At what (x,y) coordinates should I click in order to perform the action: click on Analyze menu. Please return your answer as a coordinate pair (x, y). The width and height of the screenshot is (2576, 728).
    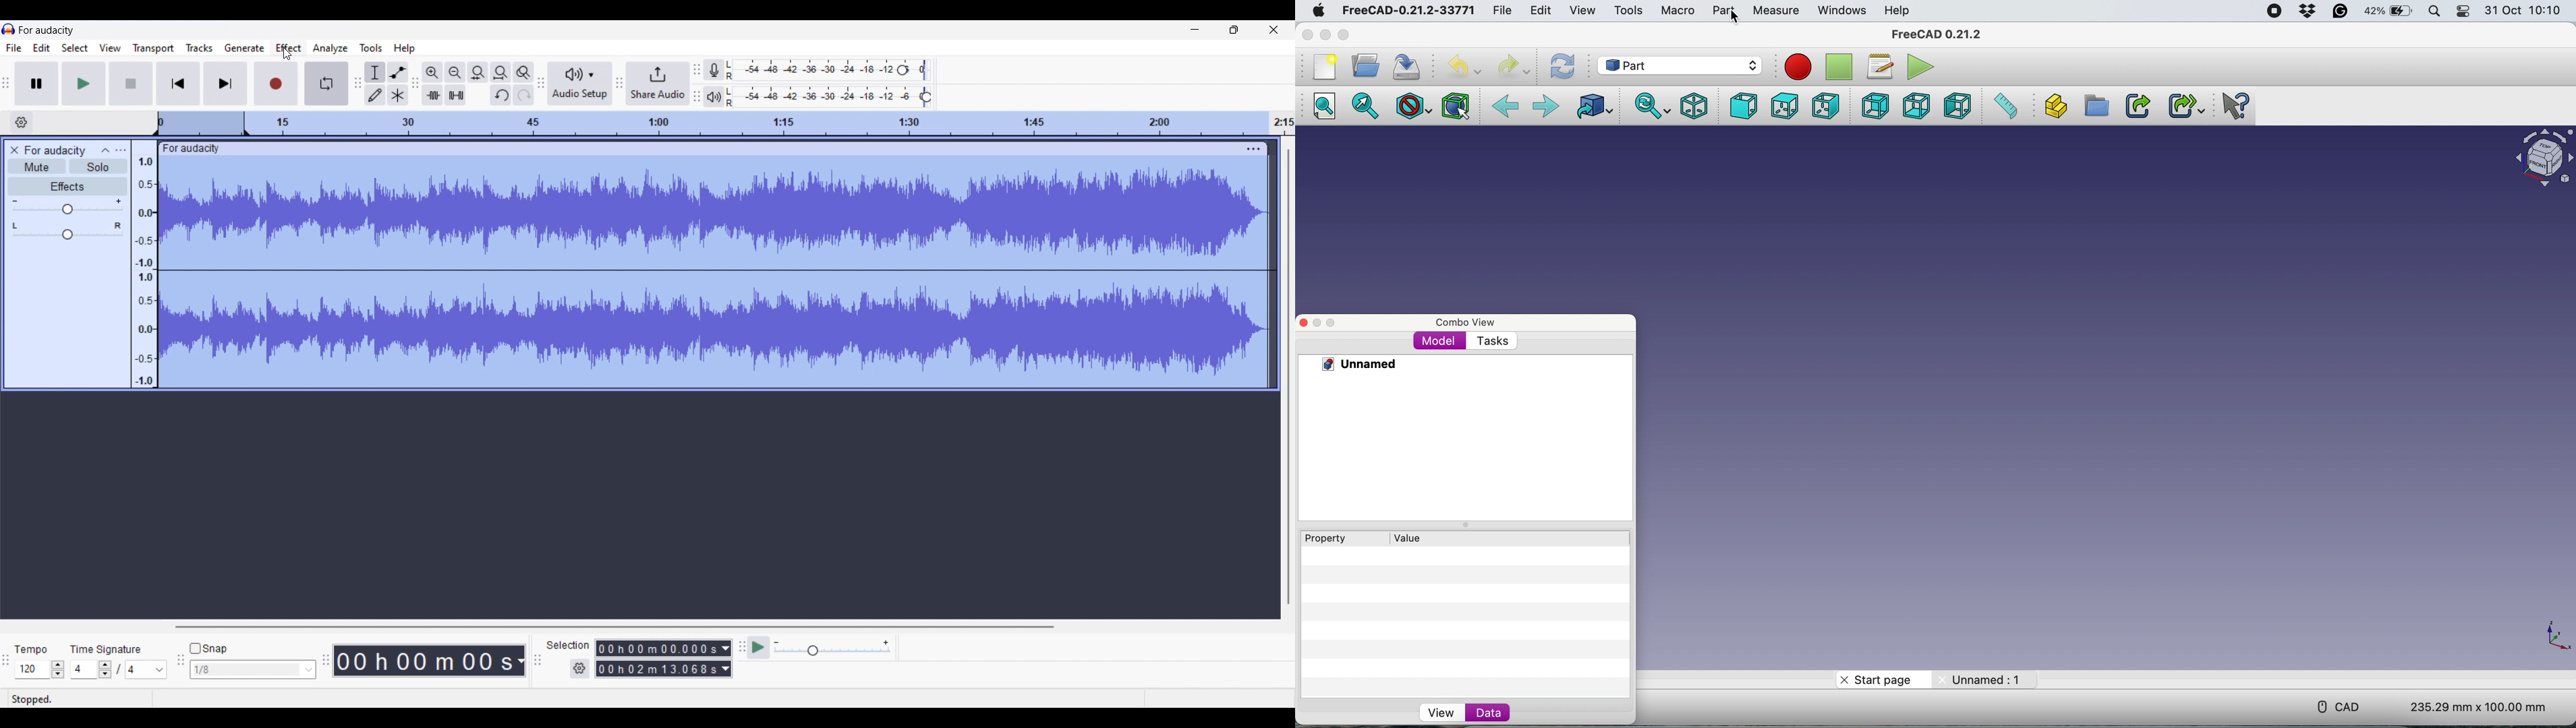
    Looking at the image, I should click on (330, 49).